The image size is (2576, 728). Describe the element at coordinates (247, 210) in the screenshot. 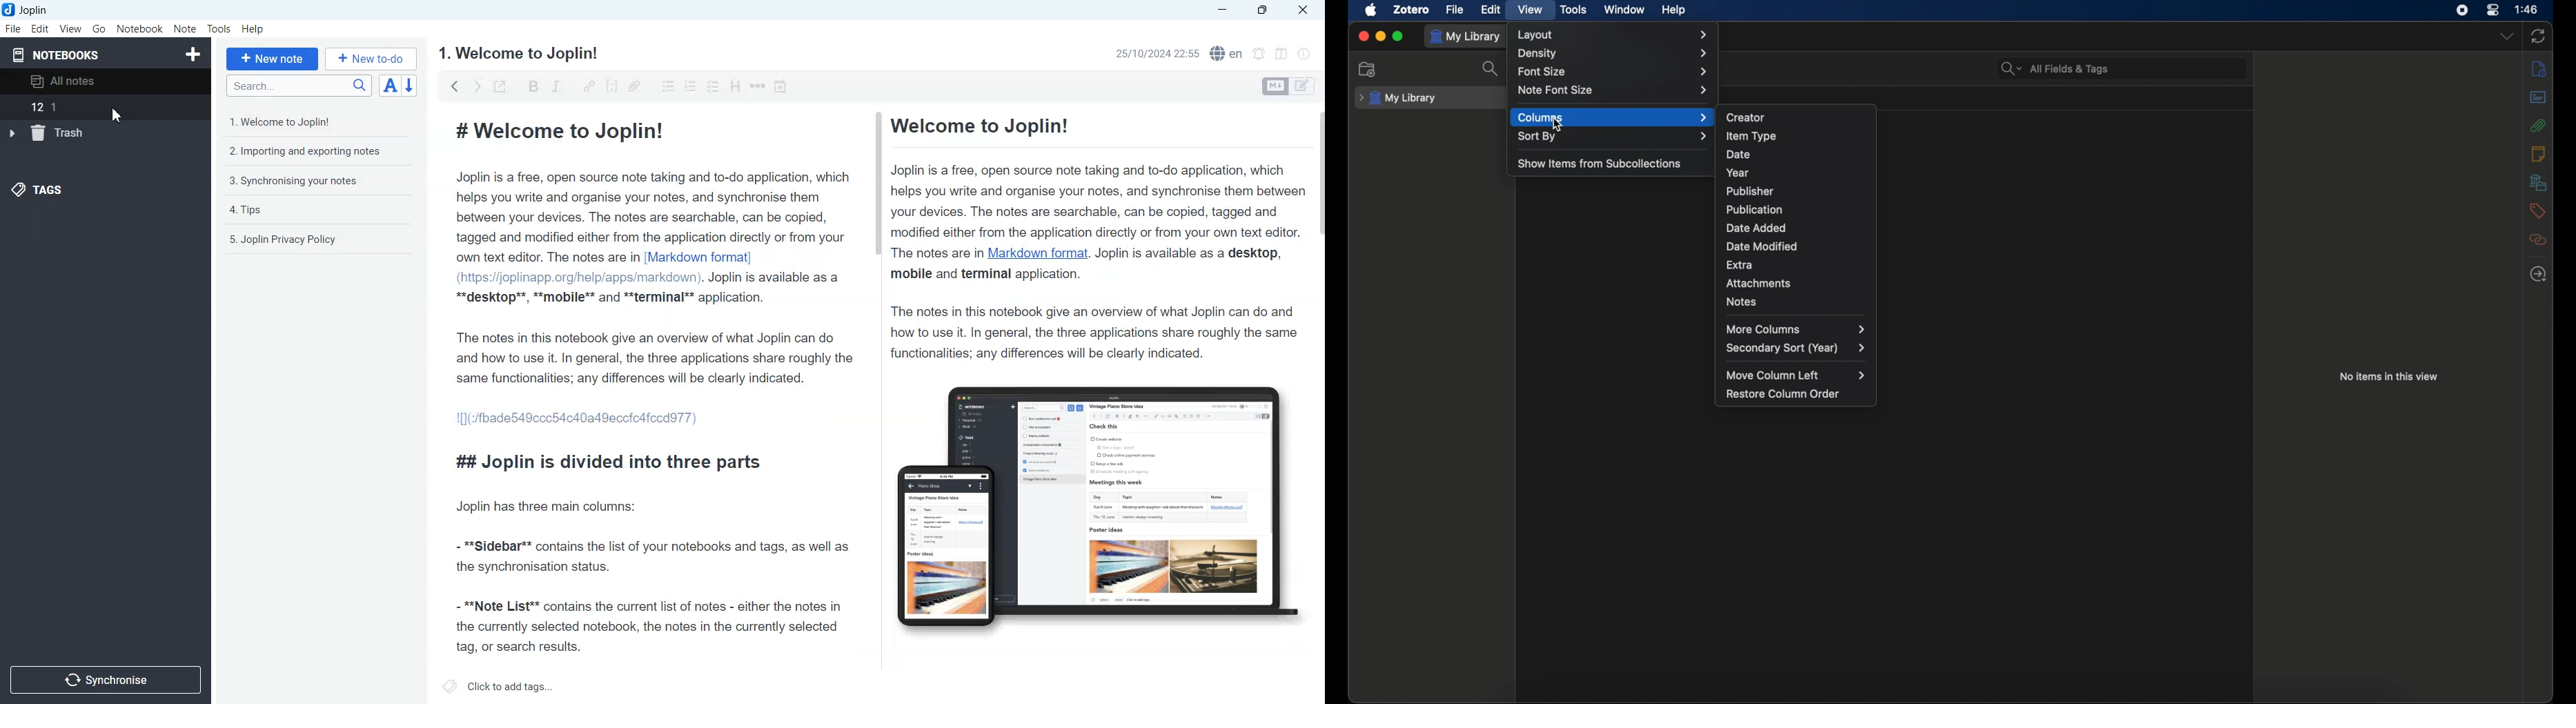

I see `4. Tips` at that location.